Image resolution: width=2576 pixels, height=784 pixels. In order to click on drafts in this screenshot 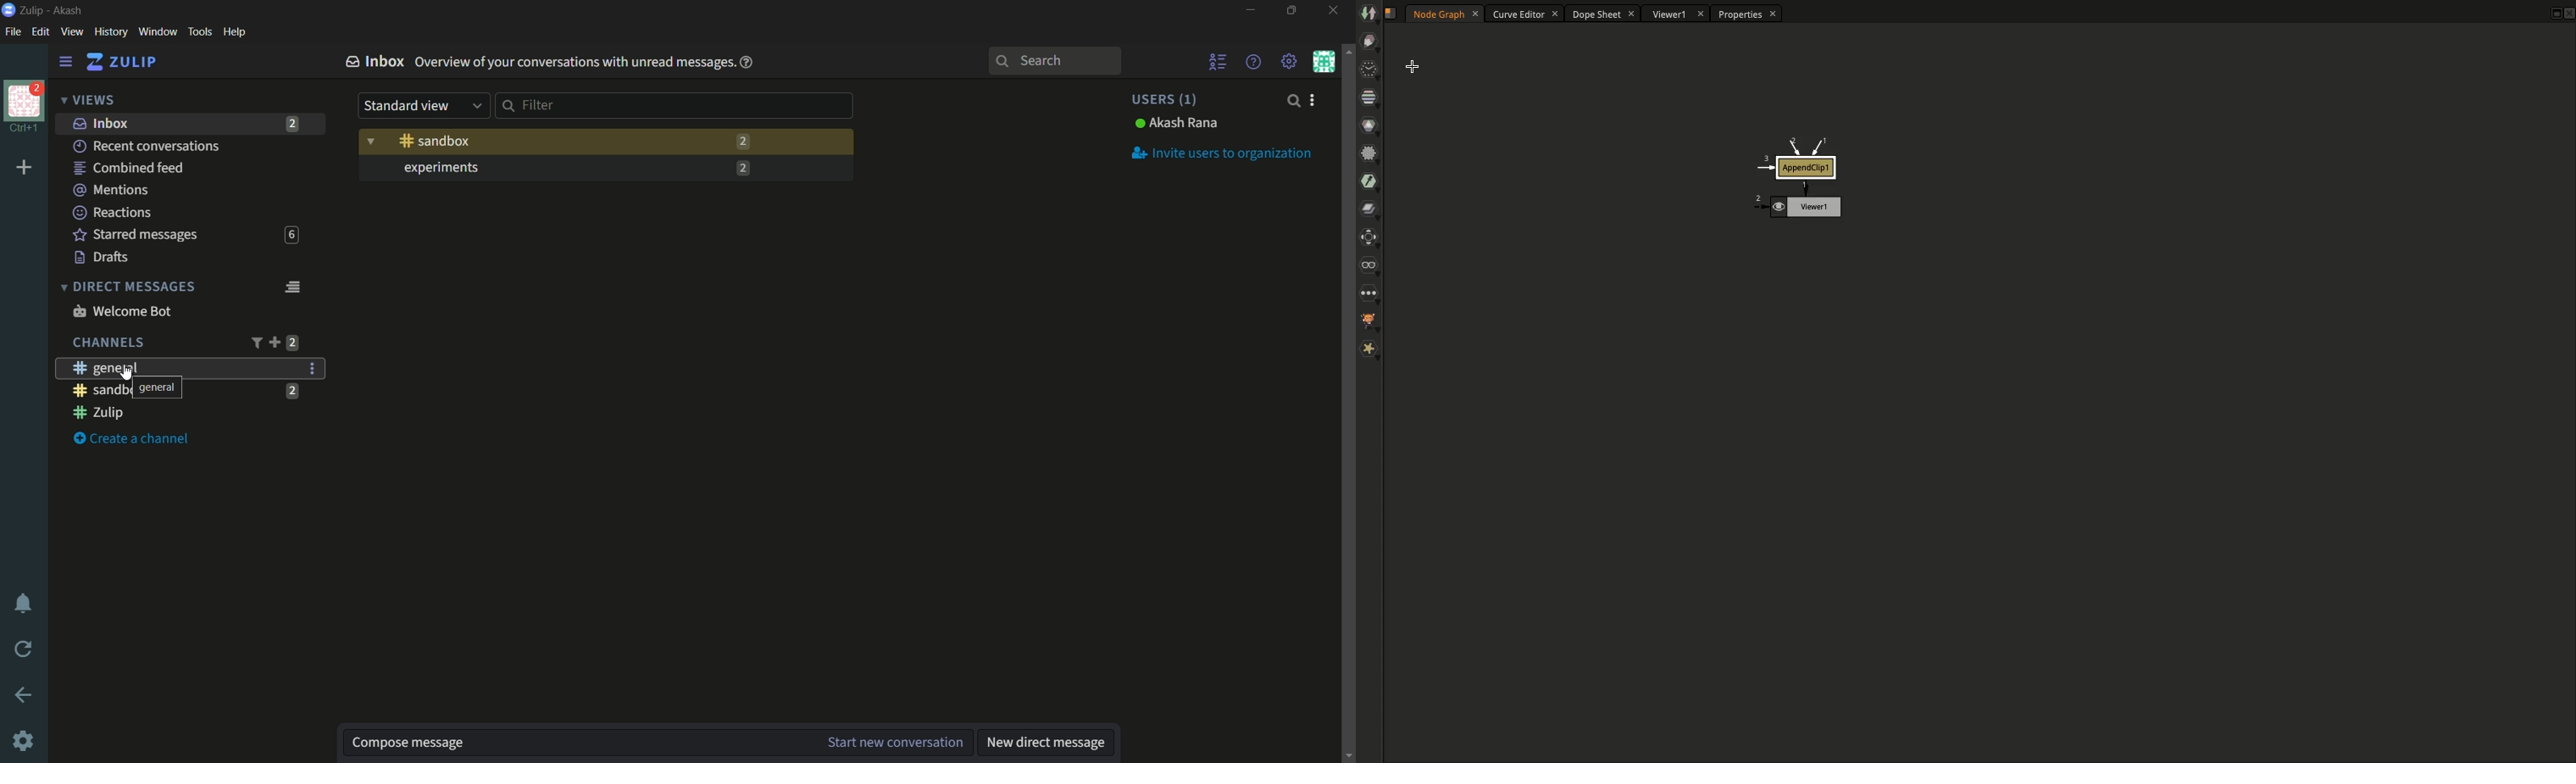, I will do `click(102, 257)`.